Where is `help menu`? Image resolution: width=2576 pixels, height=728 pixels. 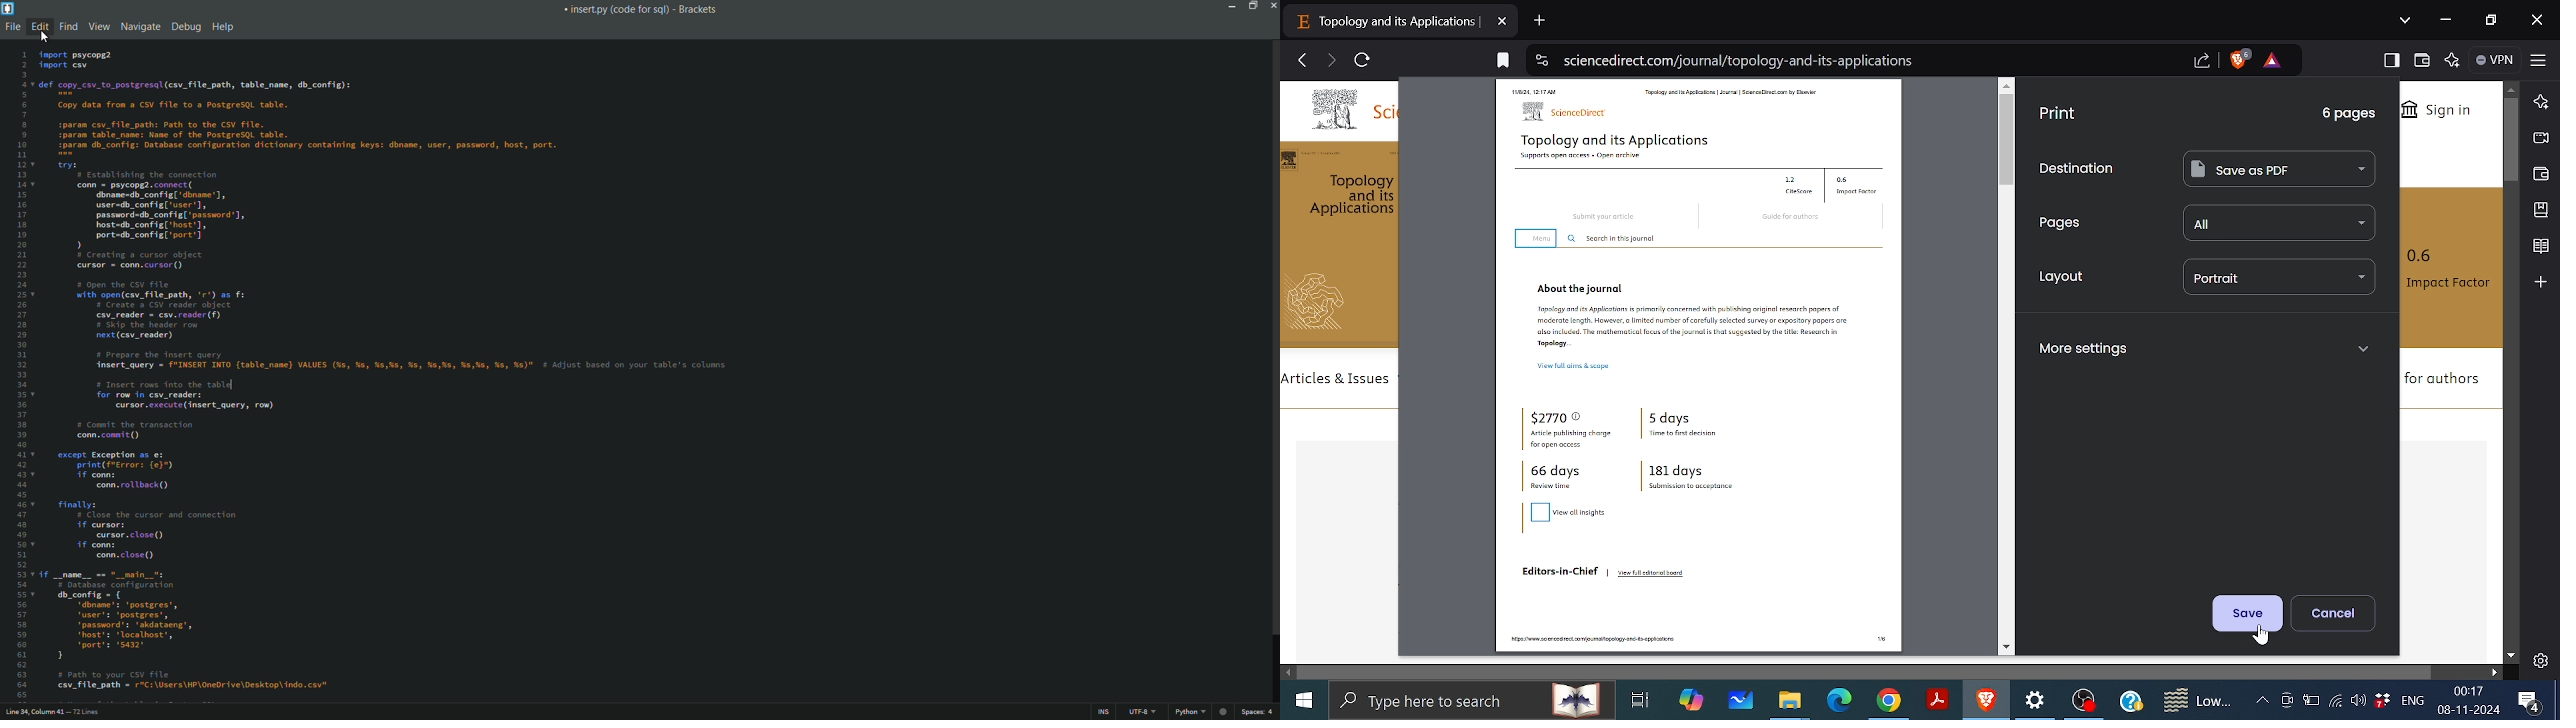 help menu is located at coordinates (223, 28).